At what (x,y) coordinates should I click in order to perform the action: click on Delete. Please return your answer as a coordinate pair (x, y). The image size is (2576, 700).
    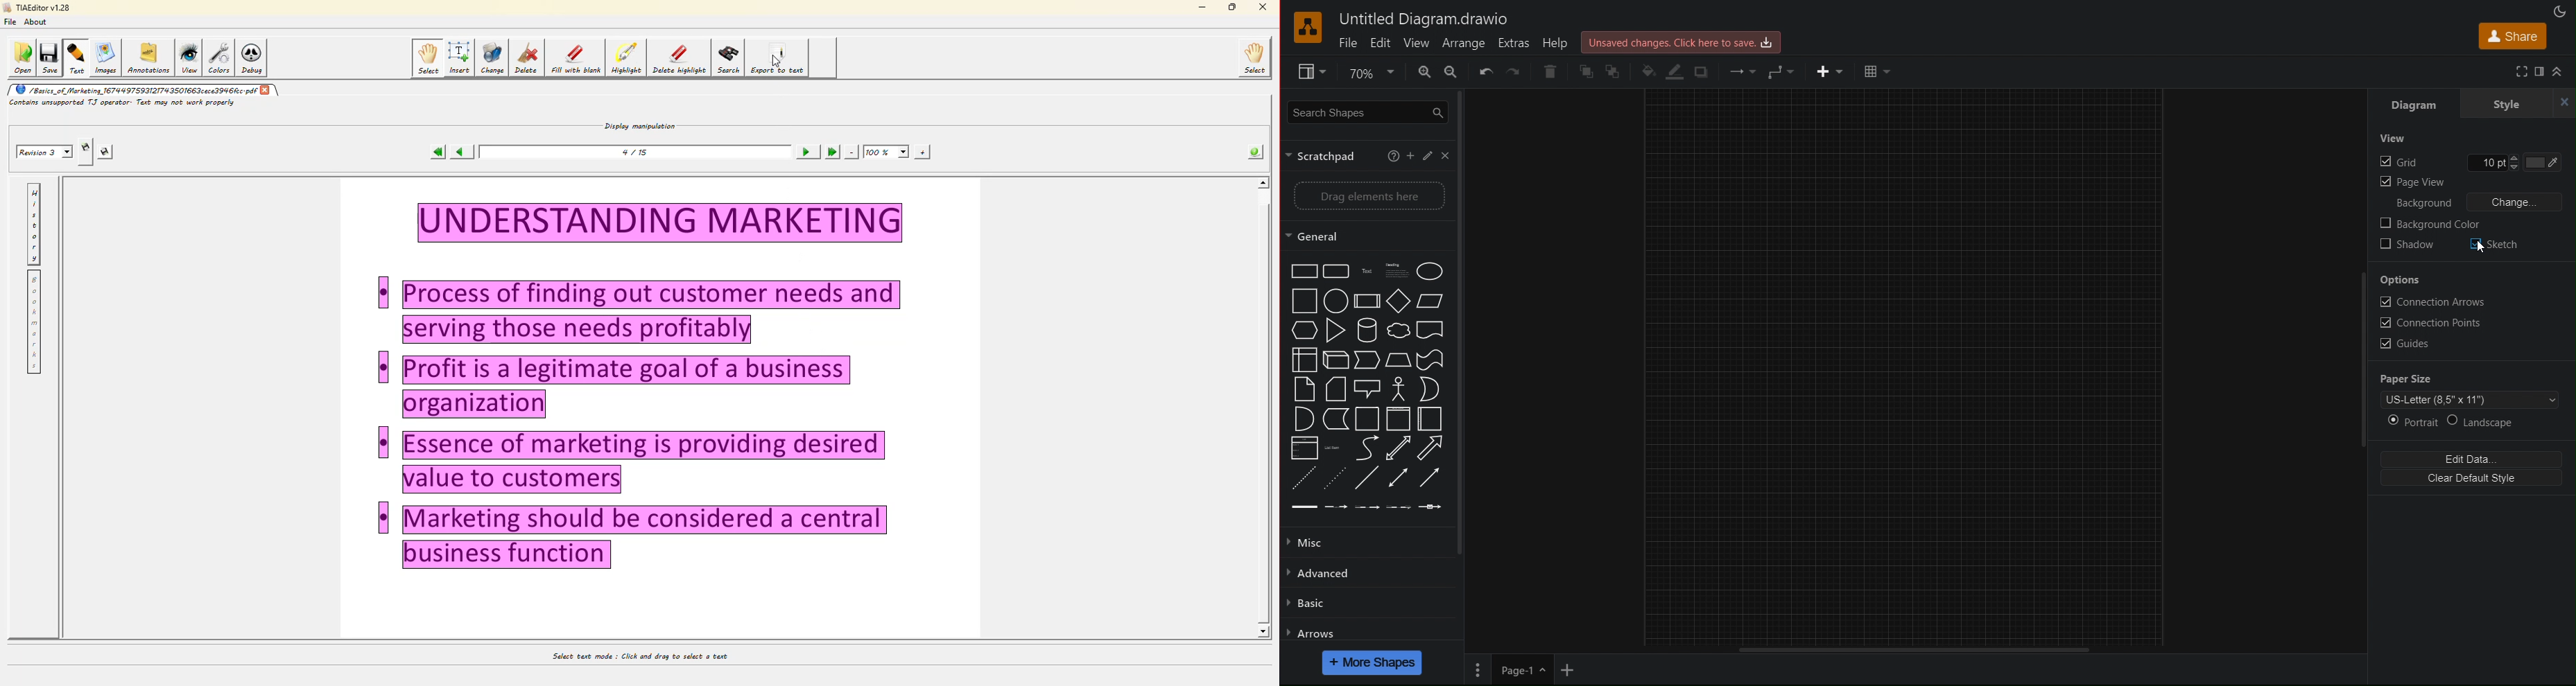
    Looking at the image, I should click on (1550, 71).